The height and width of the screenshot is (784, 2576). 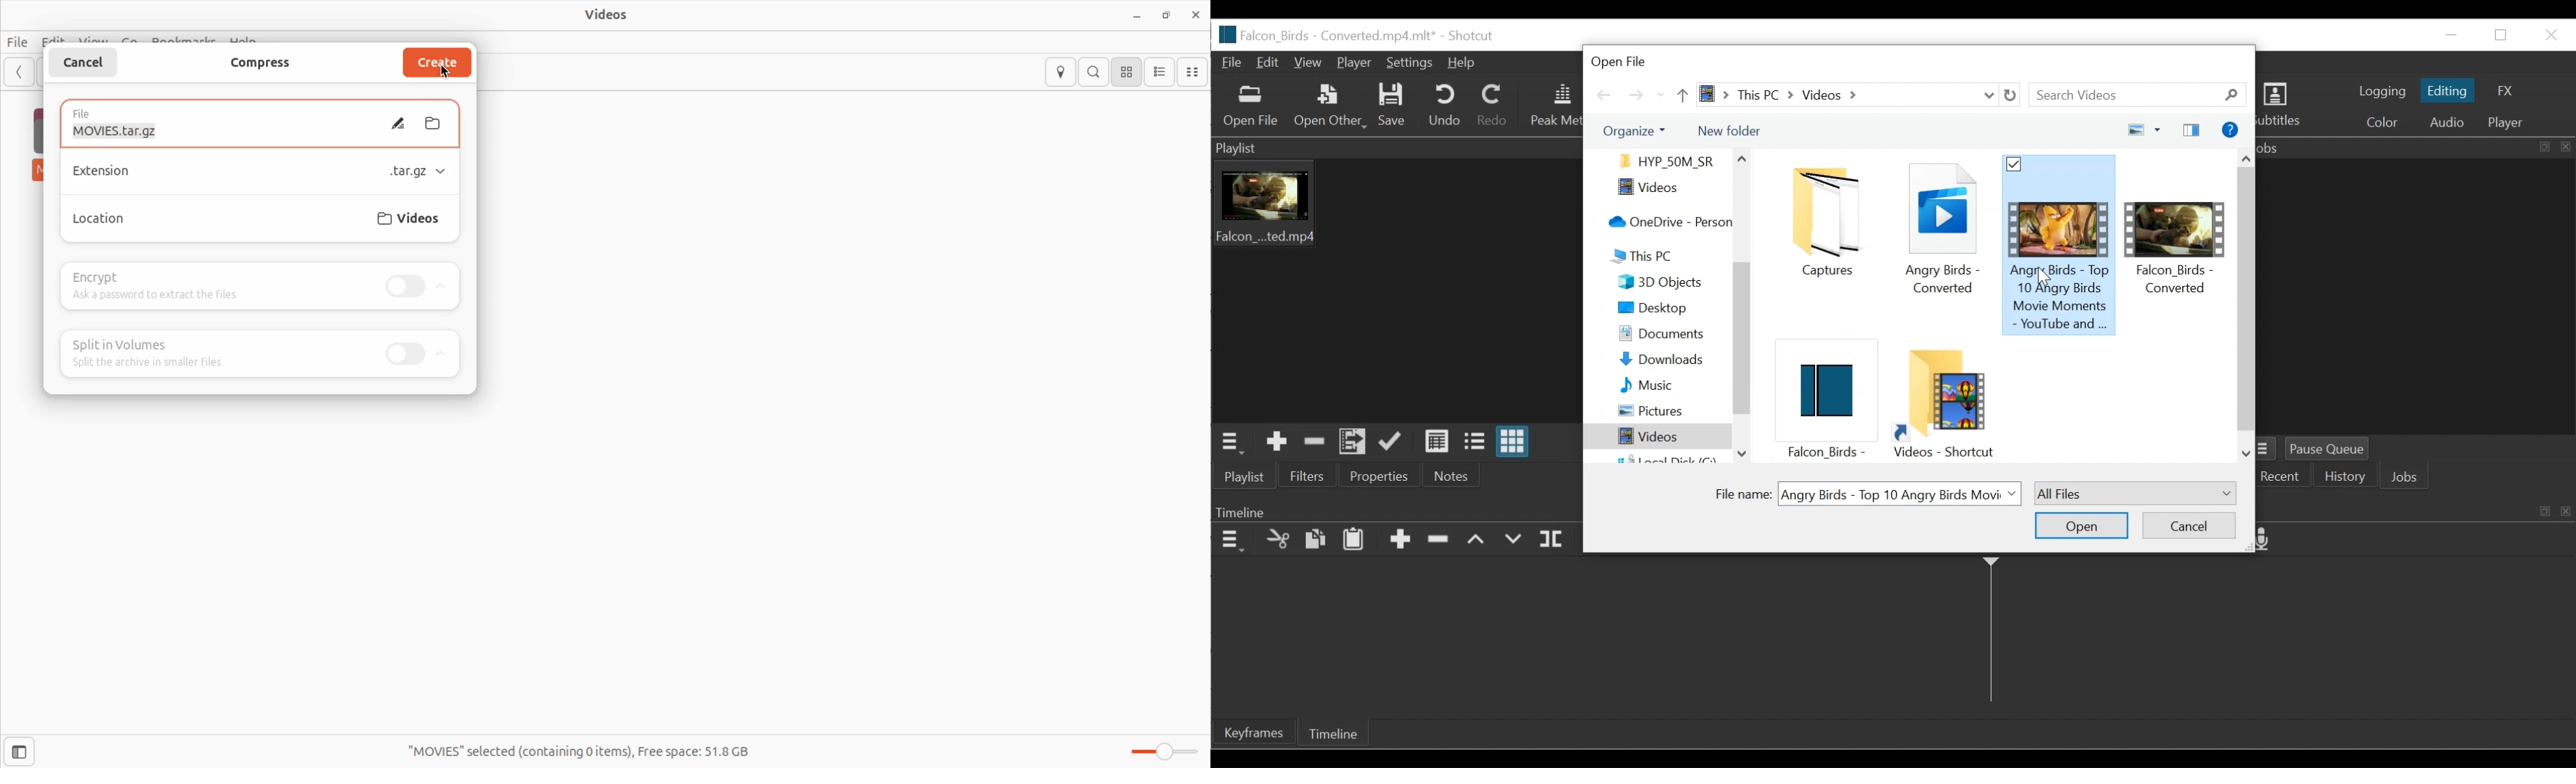 What do you see at coordinates (1605, 95) in the screenshot?
I see `Go back` at bounding box center [1605, 95].